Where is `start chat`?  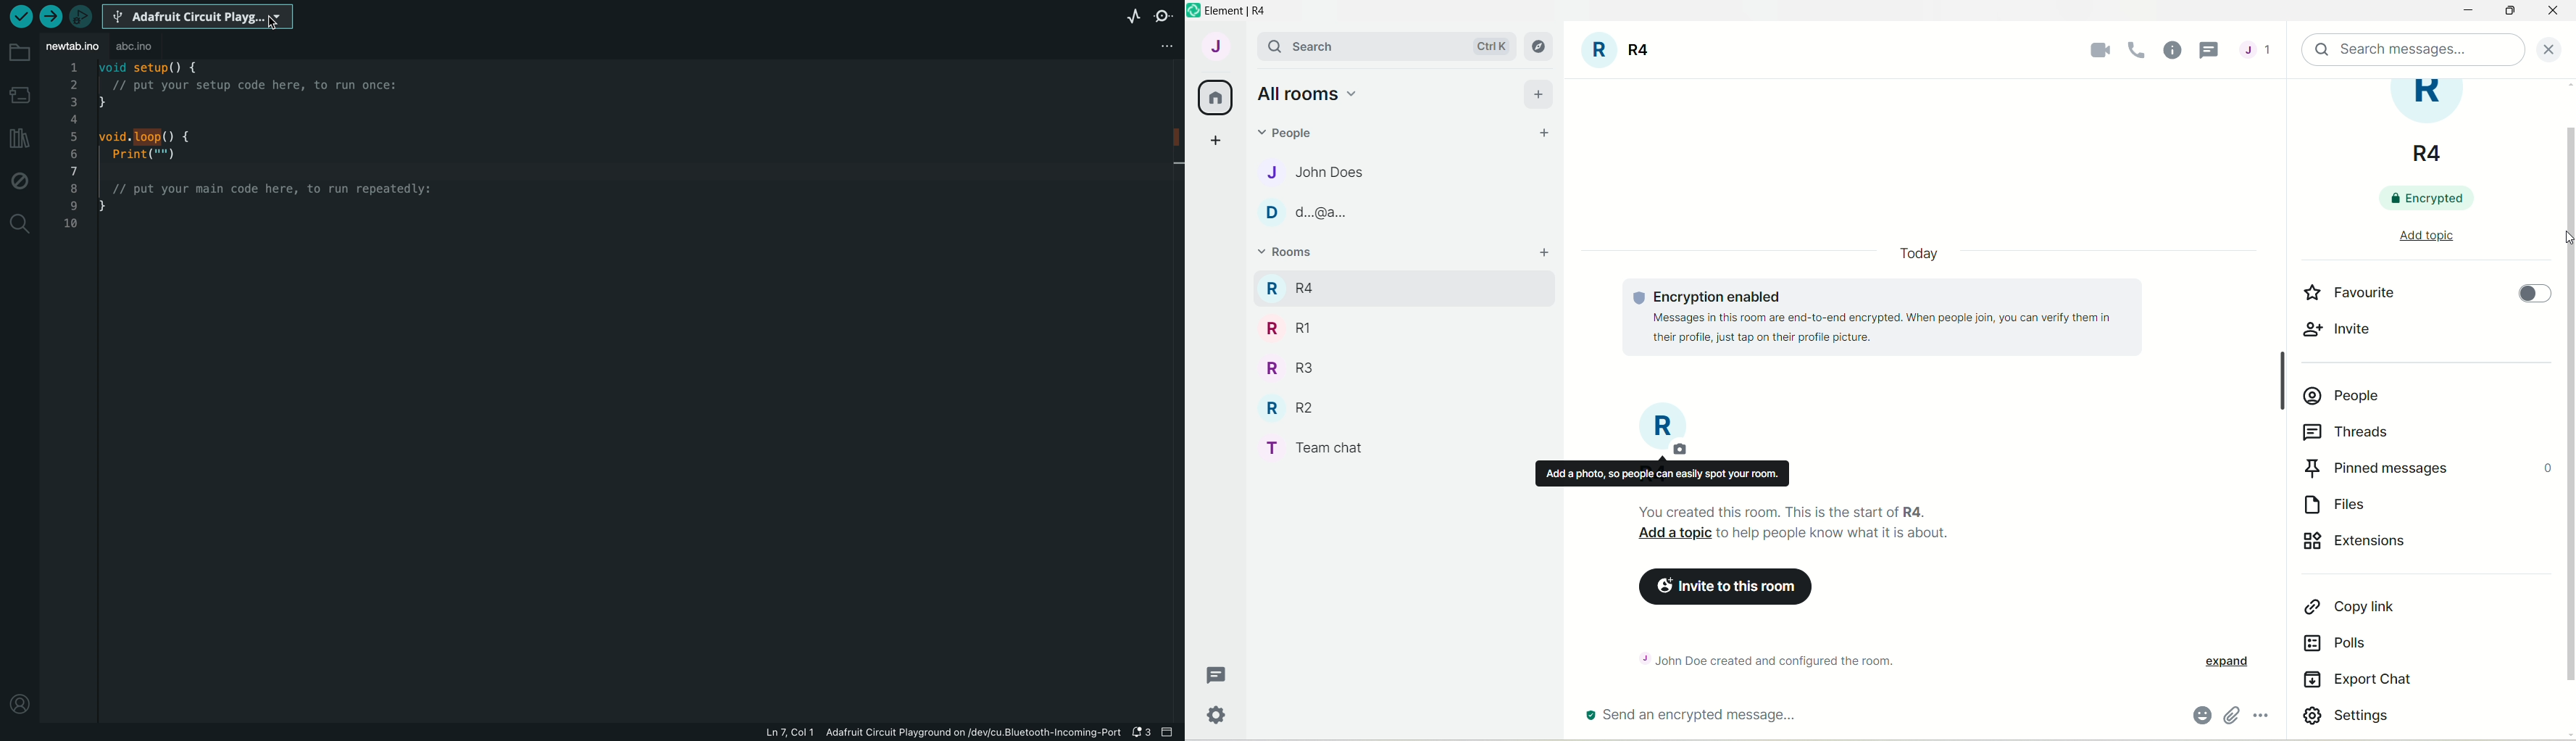
start chat is located at coordinates (1545, 134).